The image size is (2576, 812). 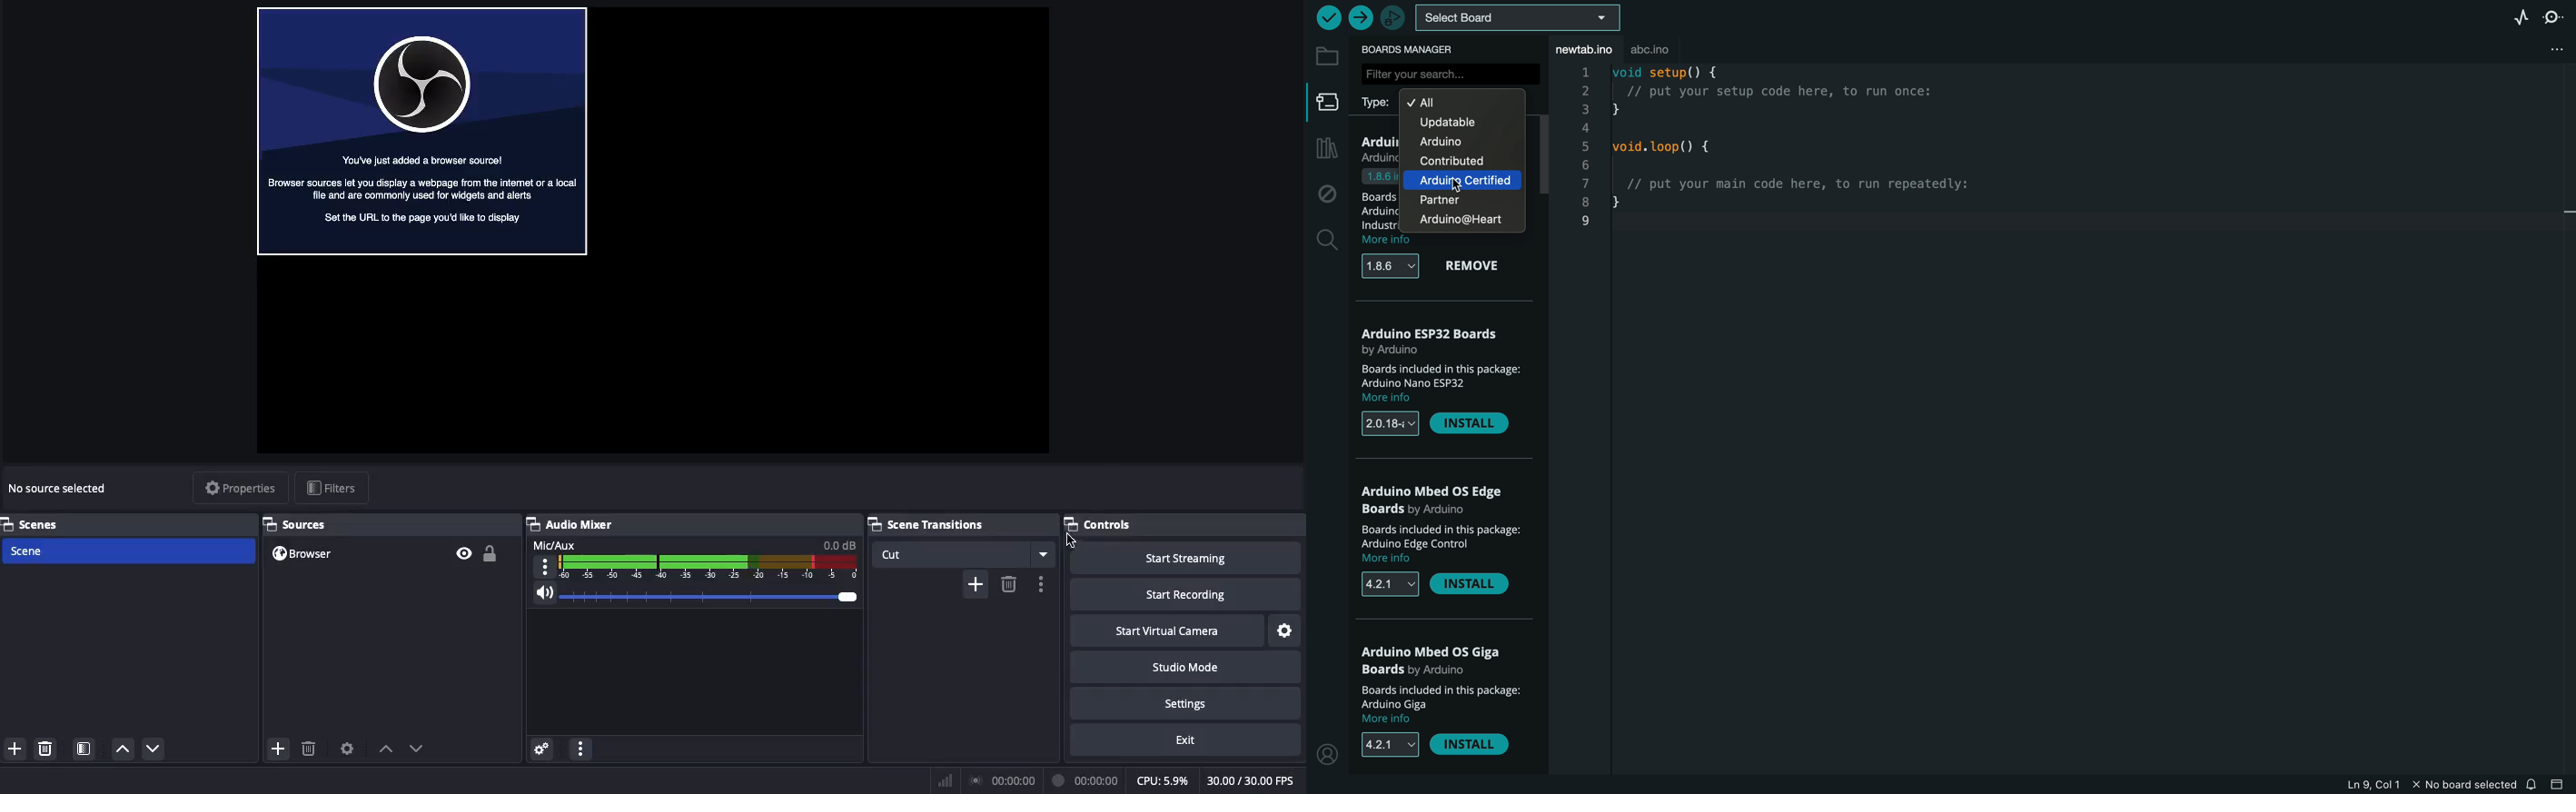 What do you see at coordinates (57, 488) in the screenshot?
I see `No source selected` at bounding box center [57, 488].